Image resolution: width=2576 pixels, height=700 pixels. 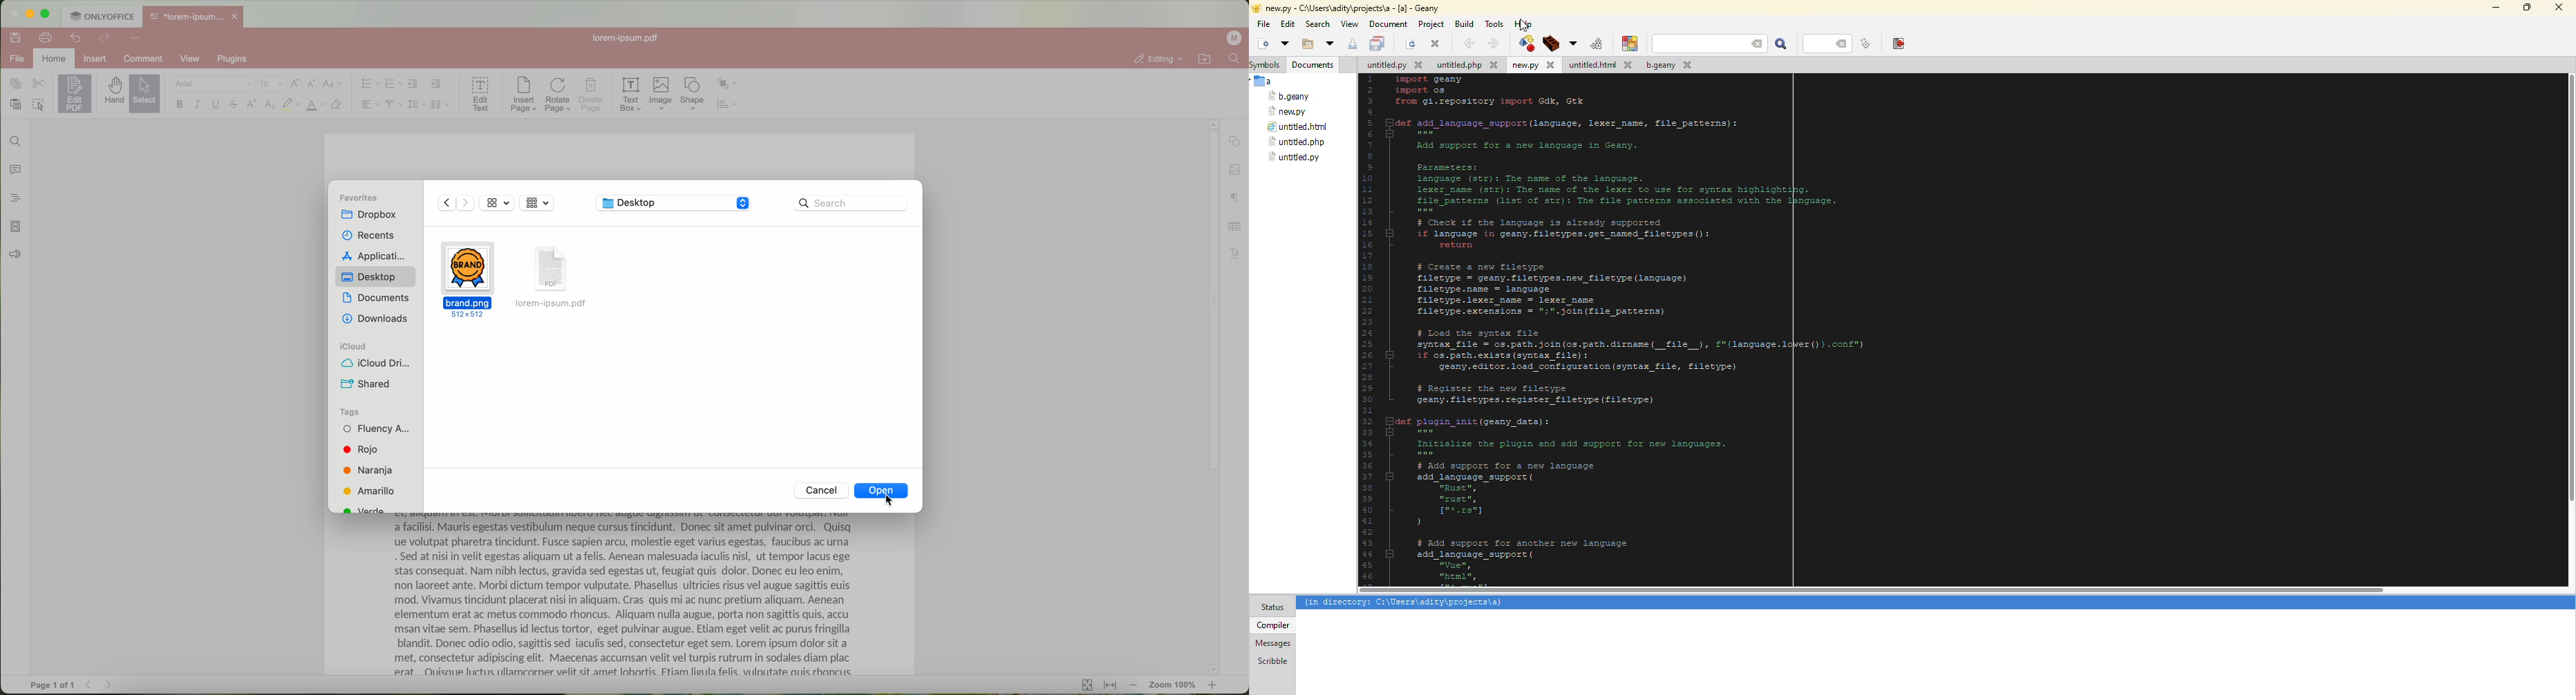 What do you see at coordinates (1464, 23) in the screenshot?
I see `build` at bounding box center [1464, 23].